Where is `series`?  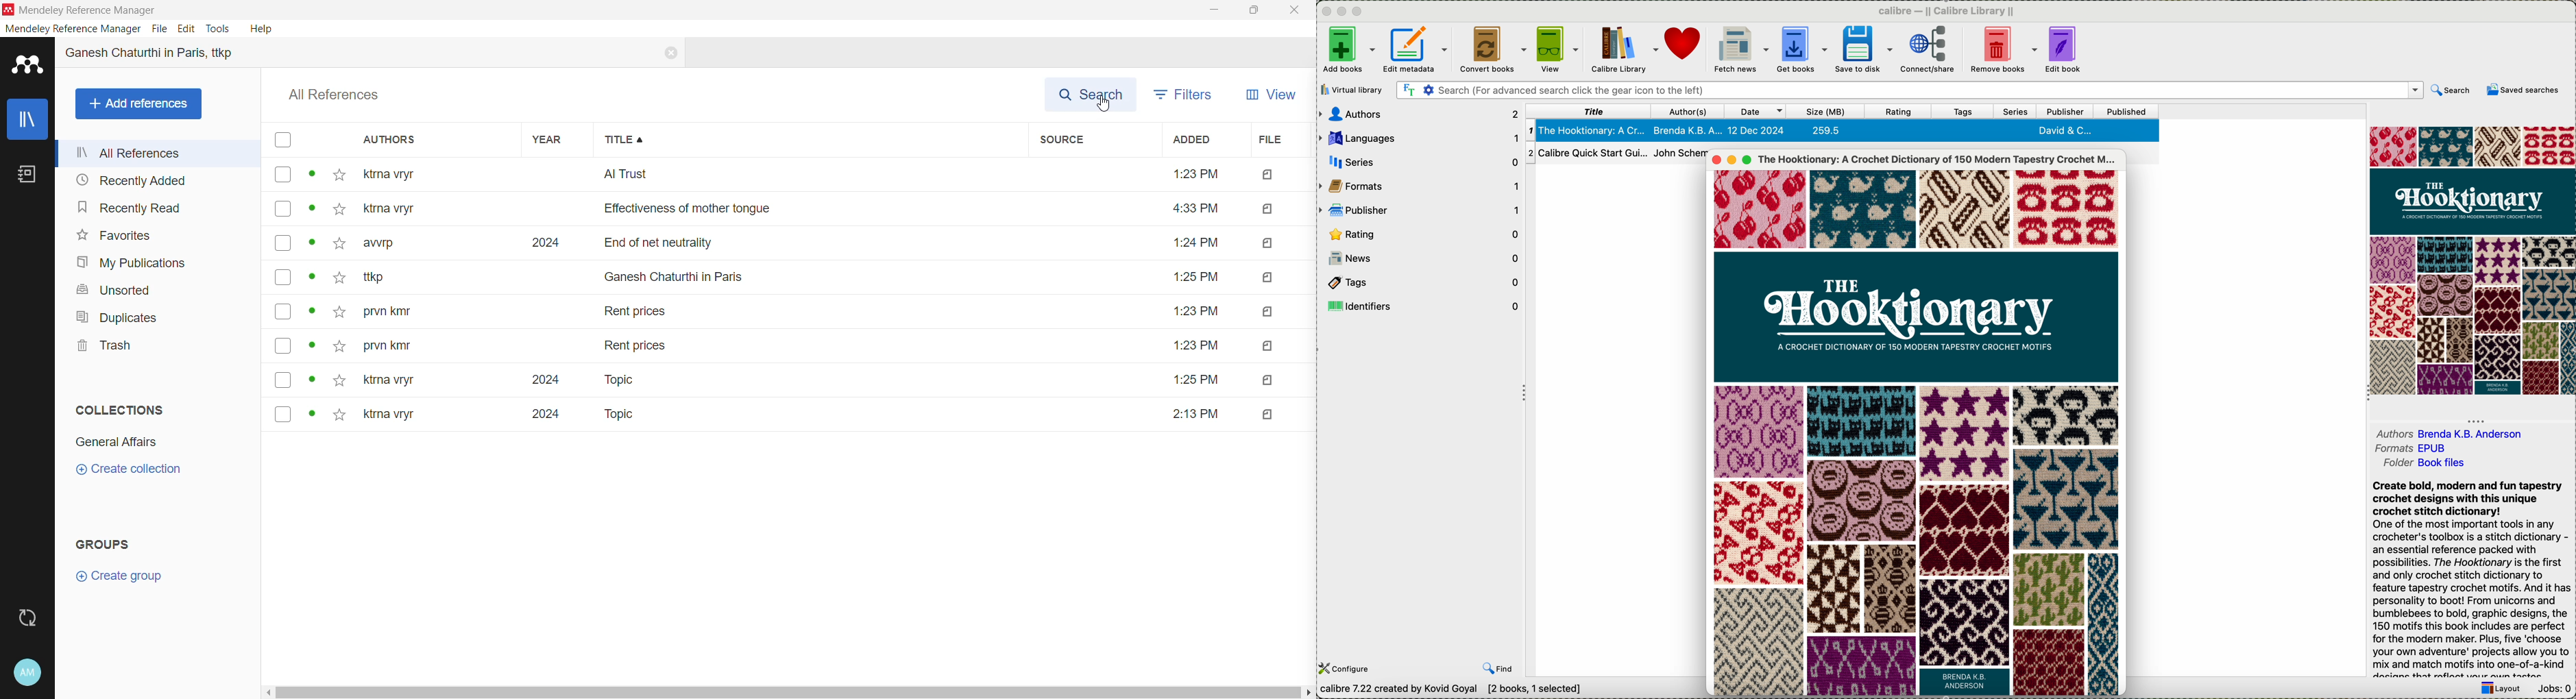 series is located at coordinates (1419, 160).